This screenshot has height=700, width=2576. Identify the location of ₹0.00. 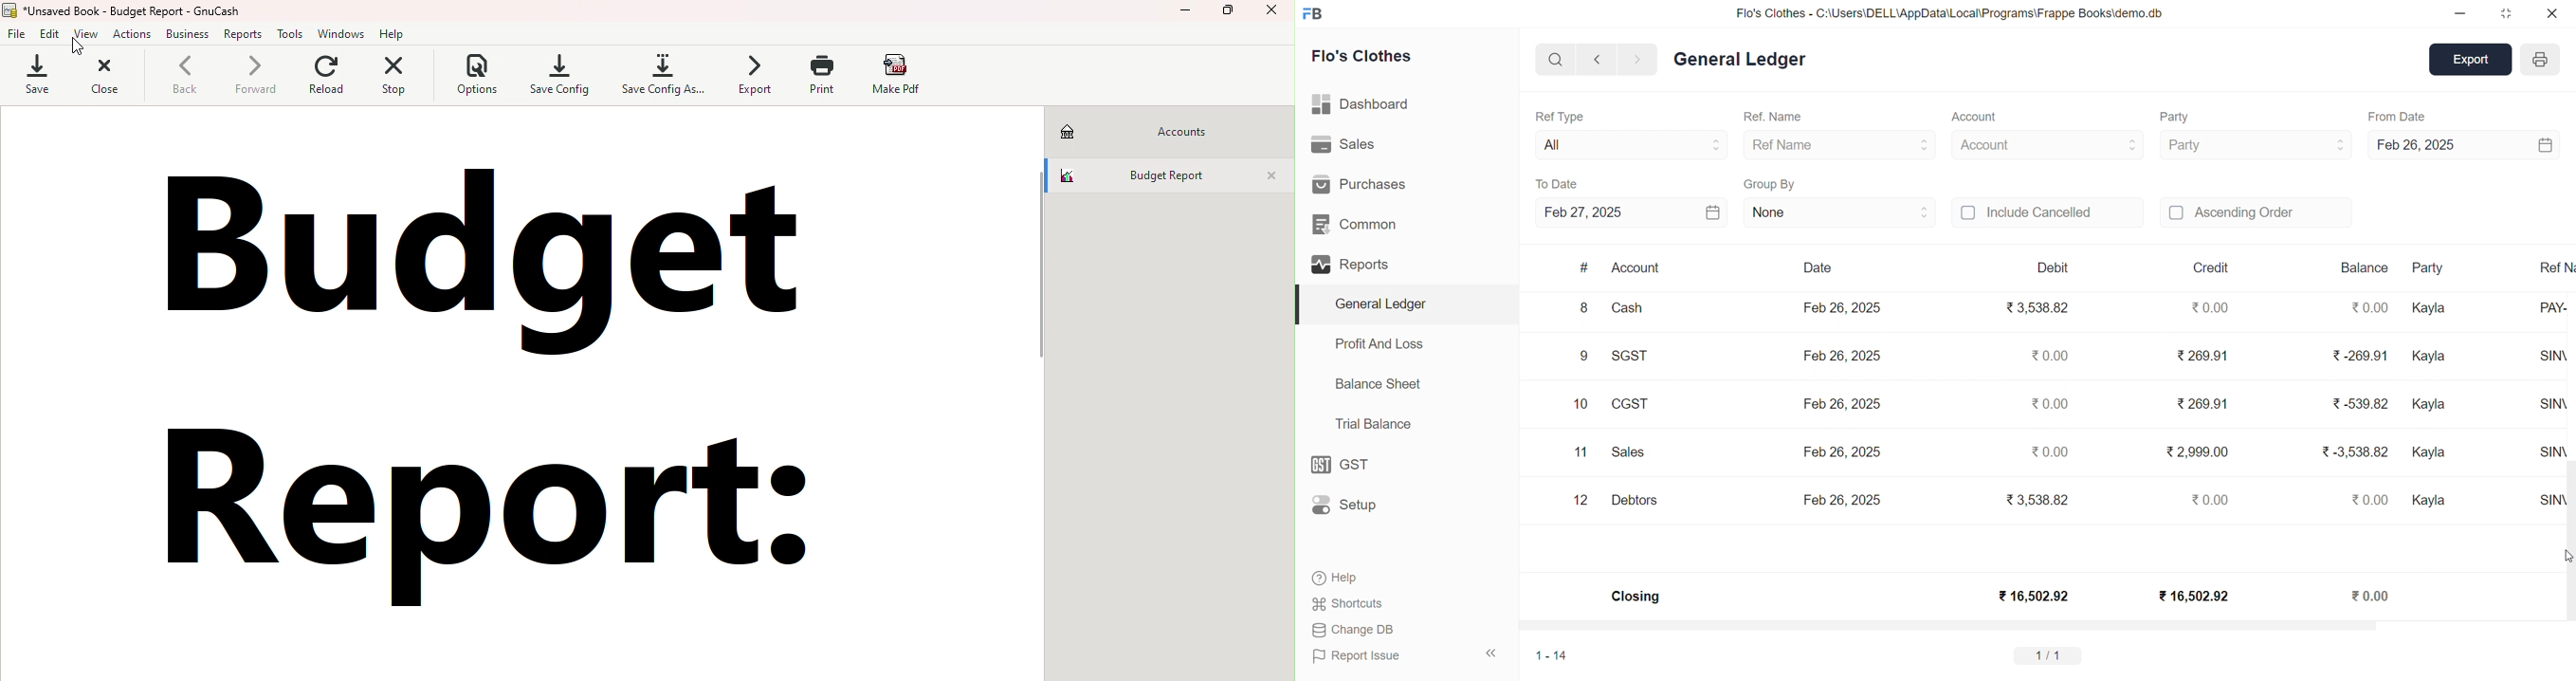
(2047, 355).